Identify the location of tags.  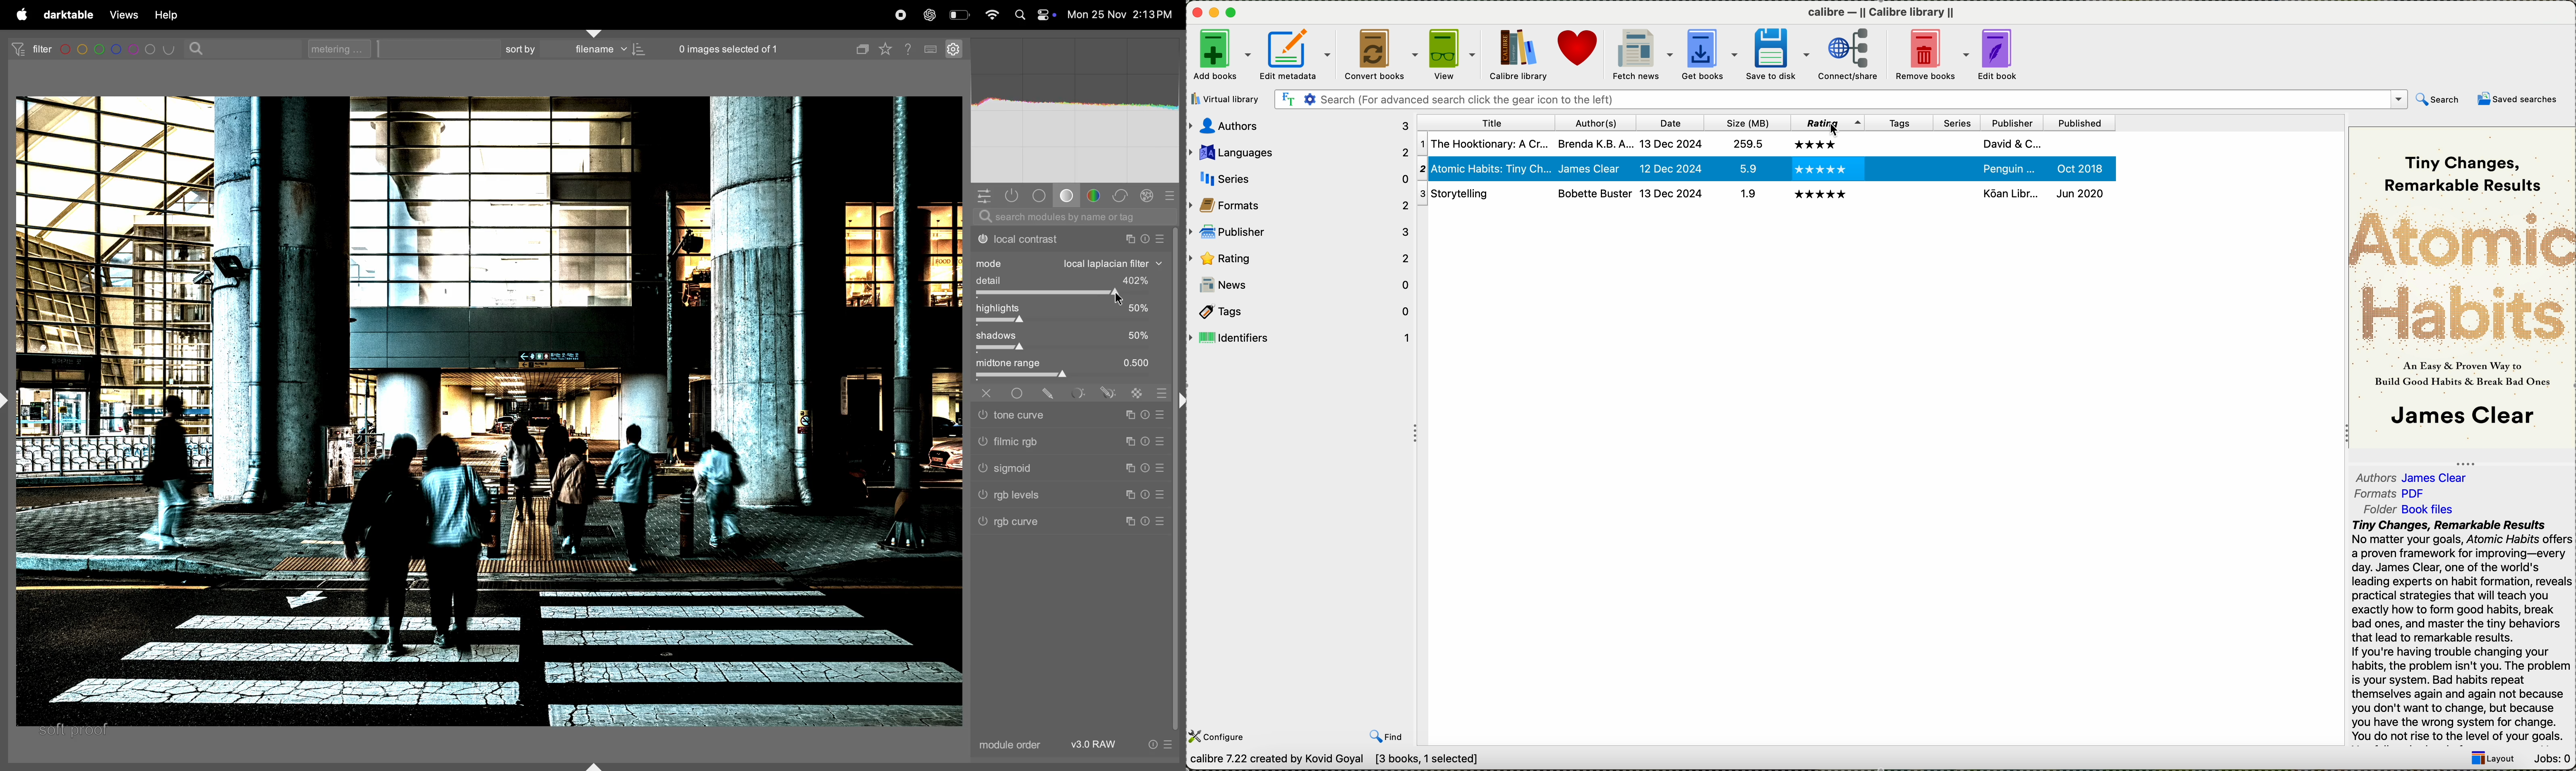
(1300, 311).